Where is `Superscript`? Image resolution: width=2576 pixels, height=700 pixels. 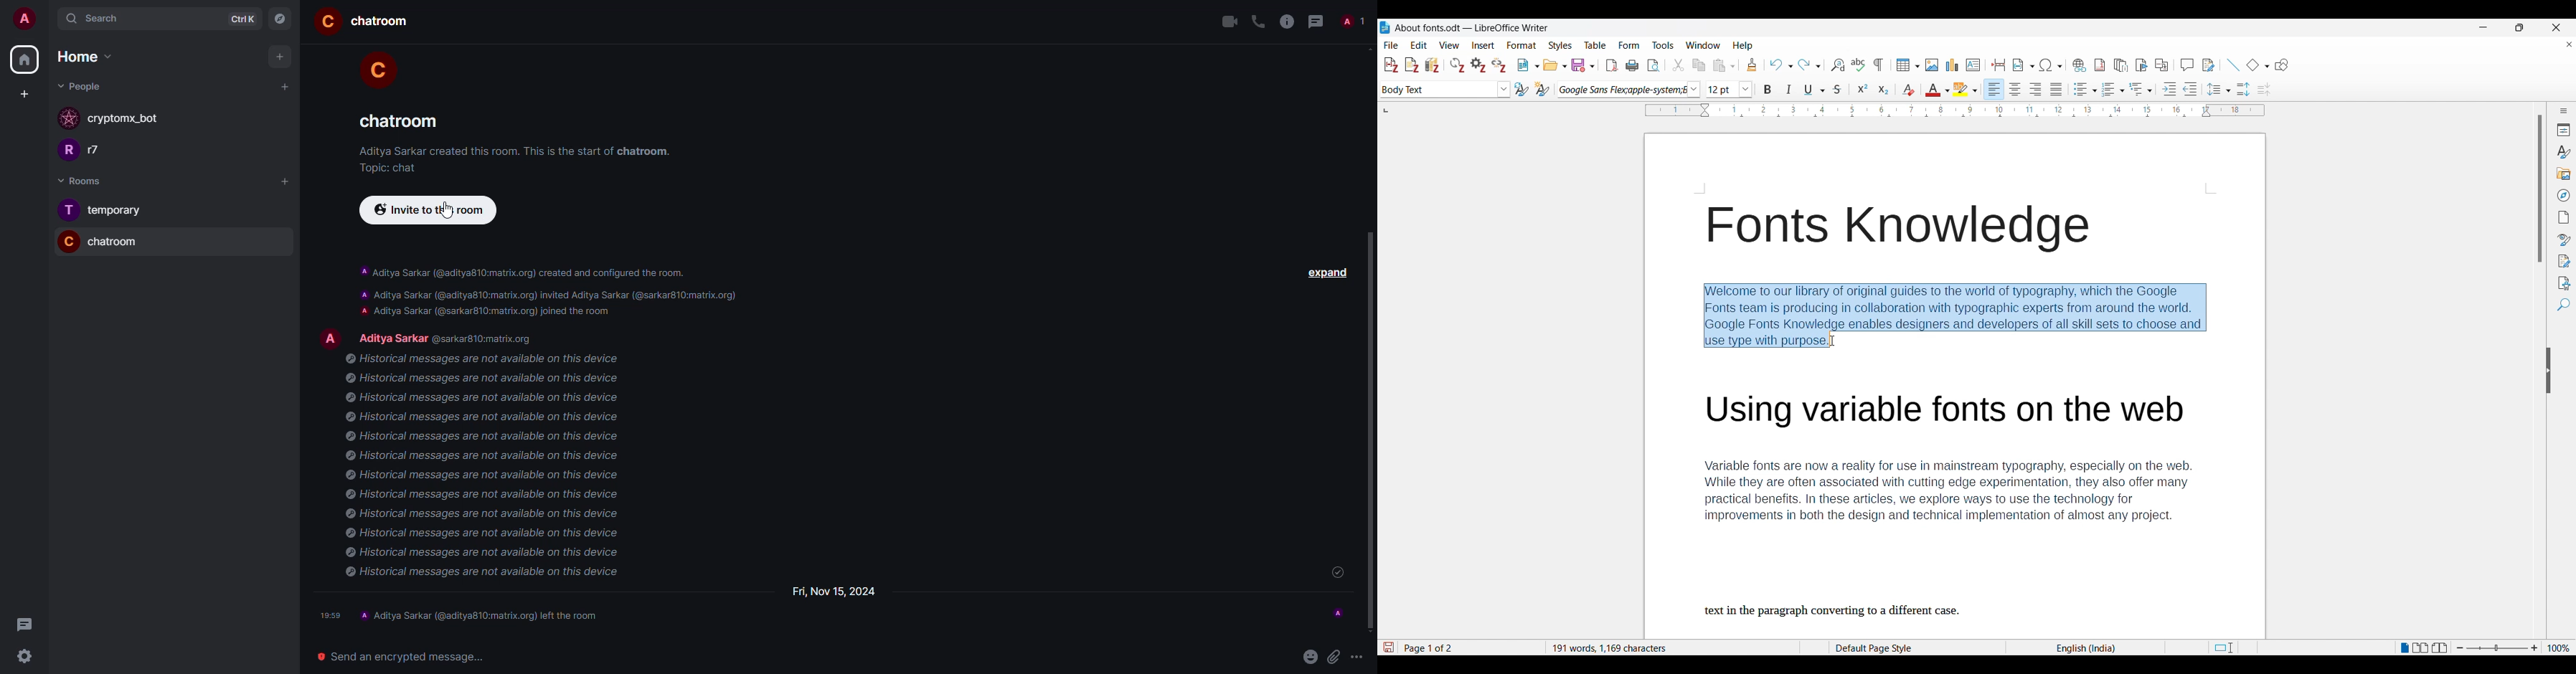 Superscript is located at coordinates (1862, 88).